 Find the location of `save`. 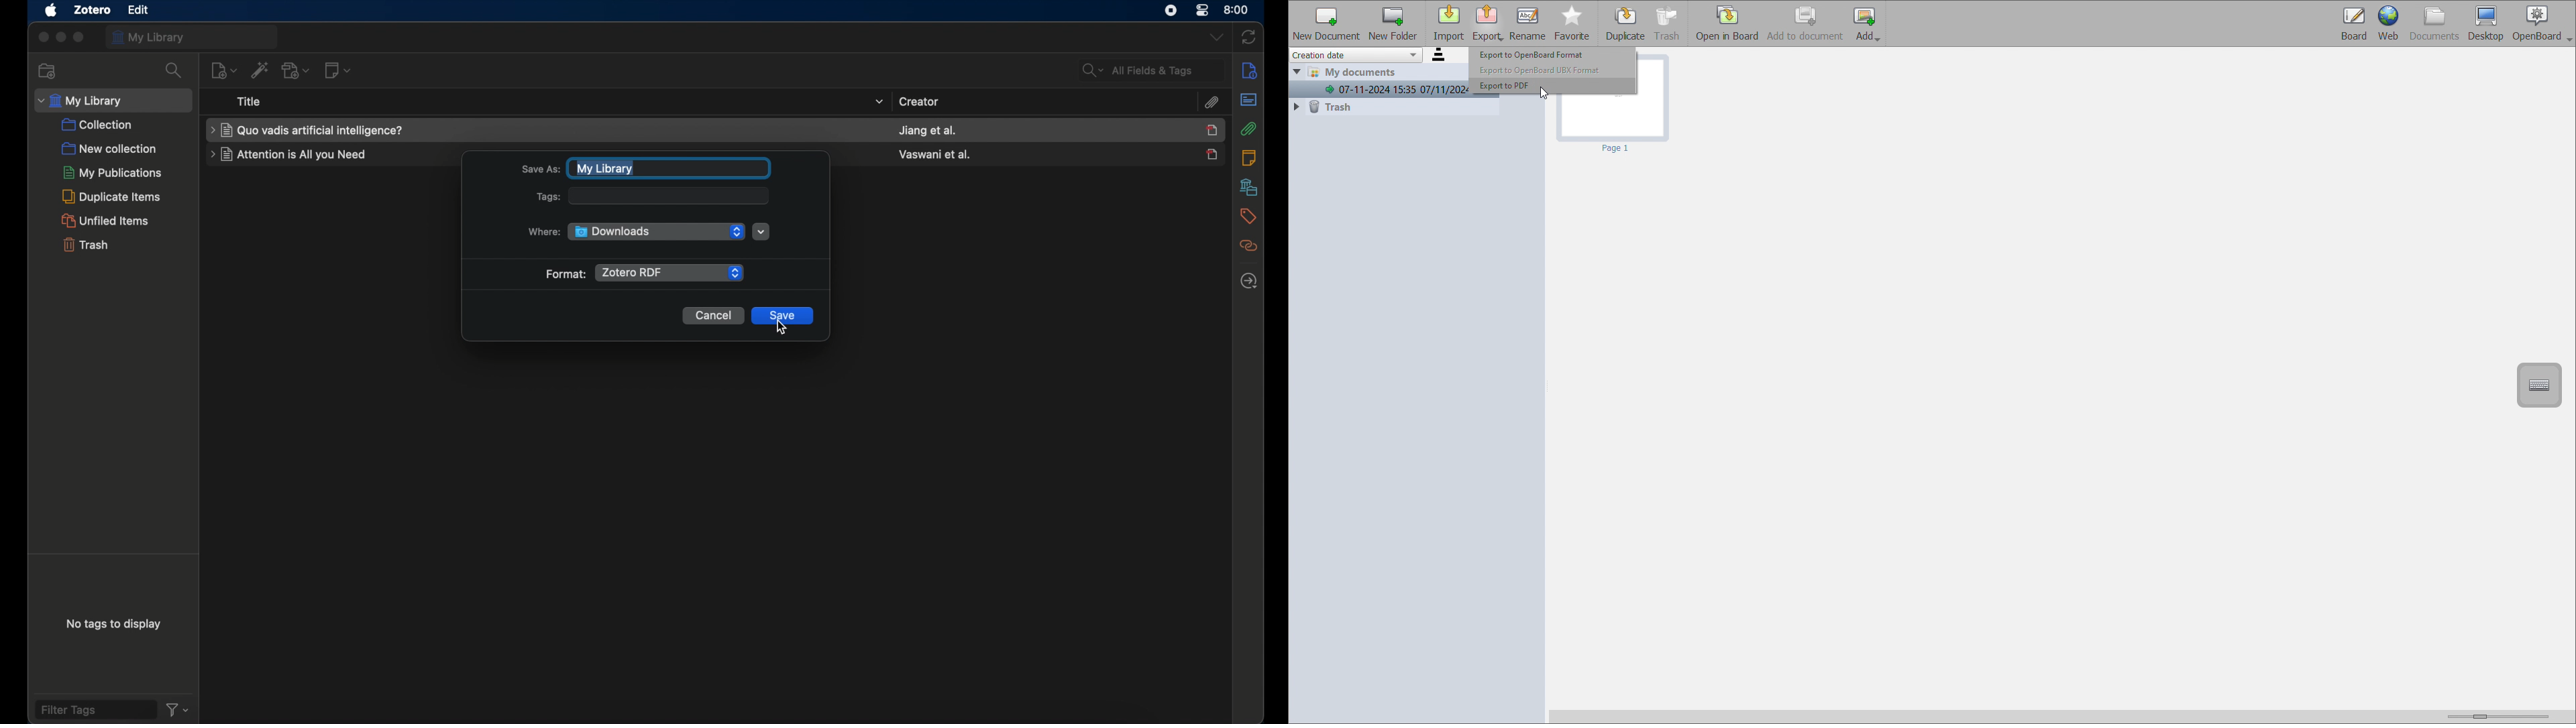

save is located at coordinates (783, 316).